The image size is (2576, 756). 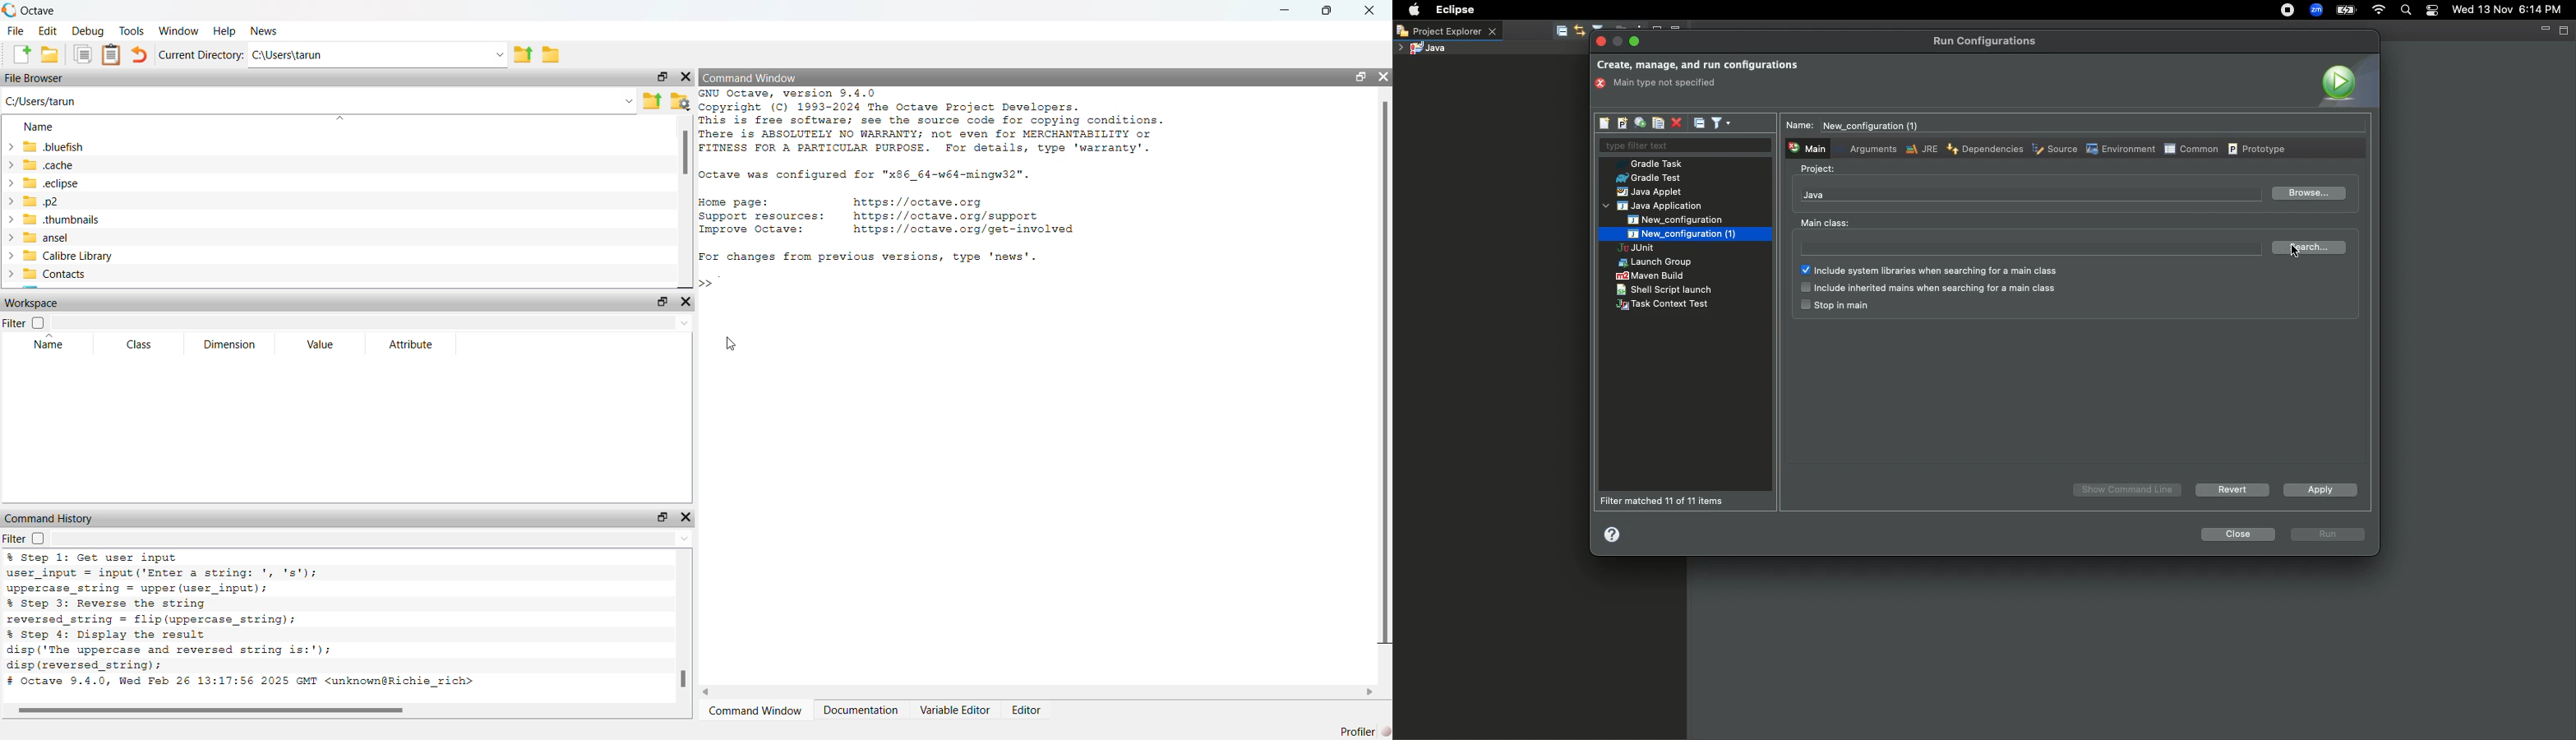 What do you see at coordinates (34, 305) in the screenshot?
I see `workspace` at bounding box center [34, 305].